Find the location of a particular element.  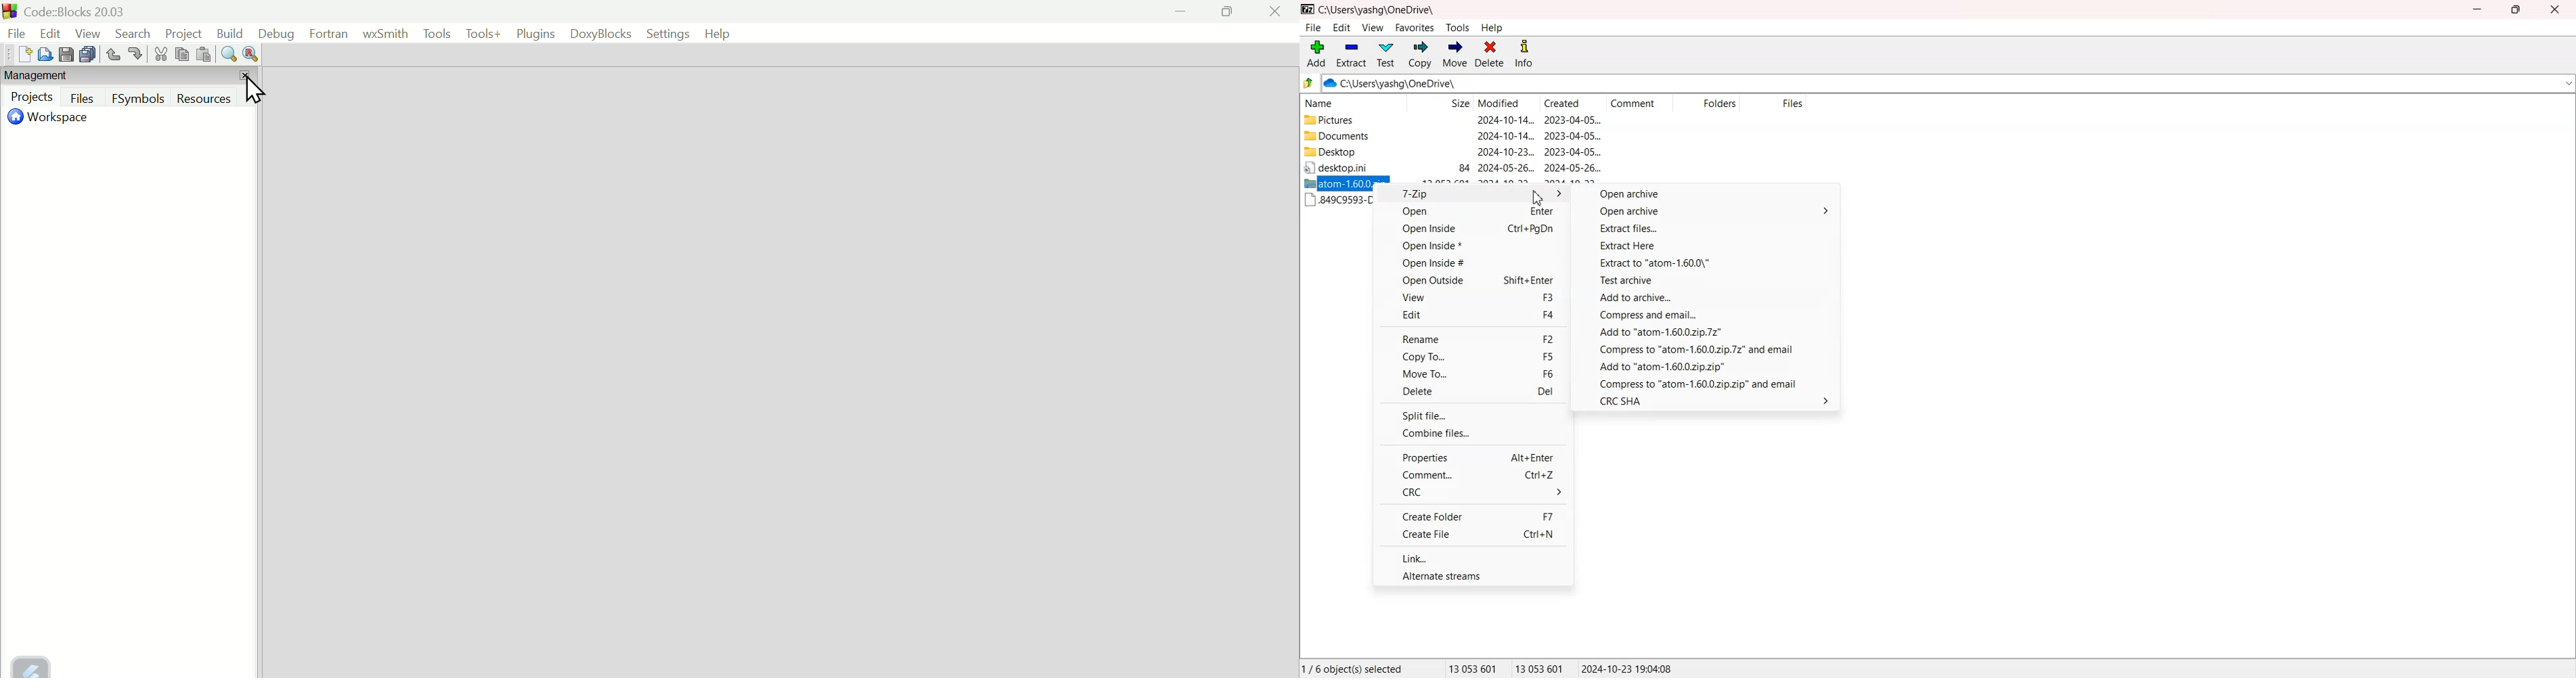

Move To is located at coordinates (1472, 374).